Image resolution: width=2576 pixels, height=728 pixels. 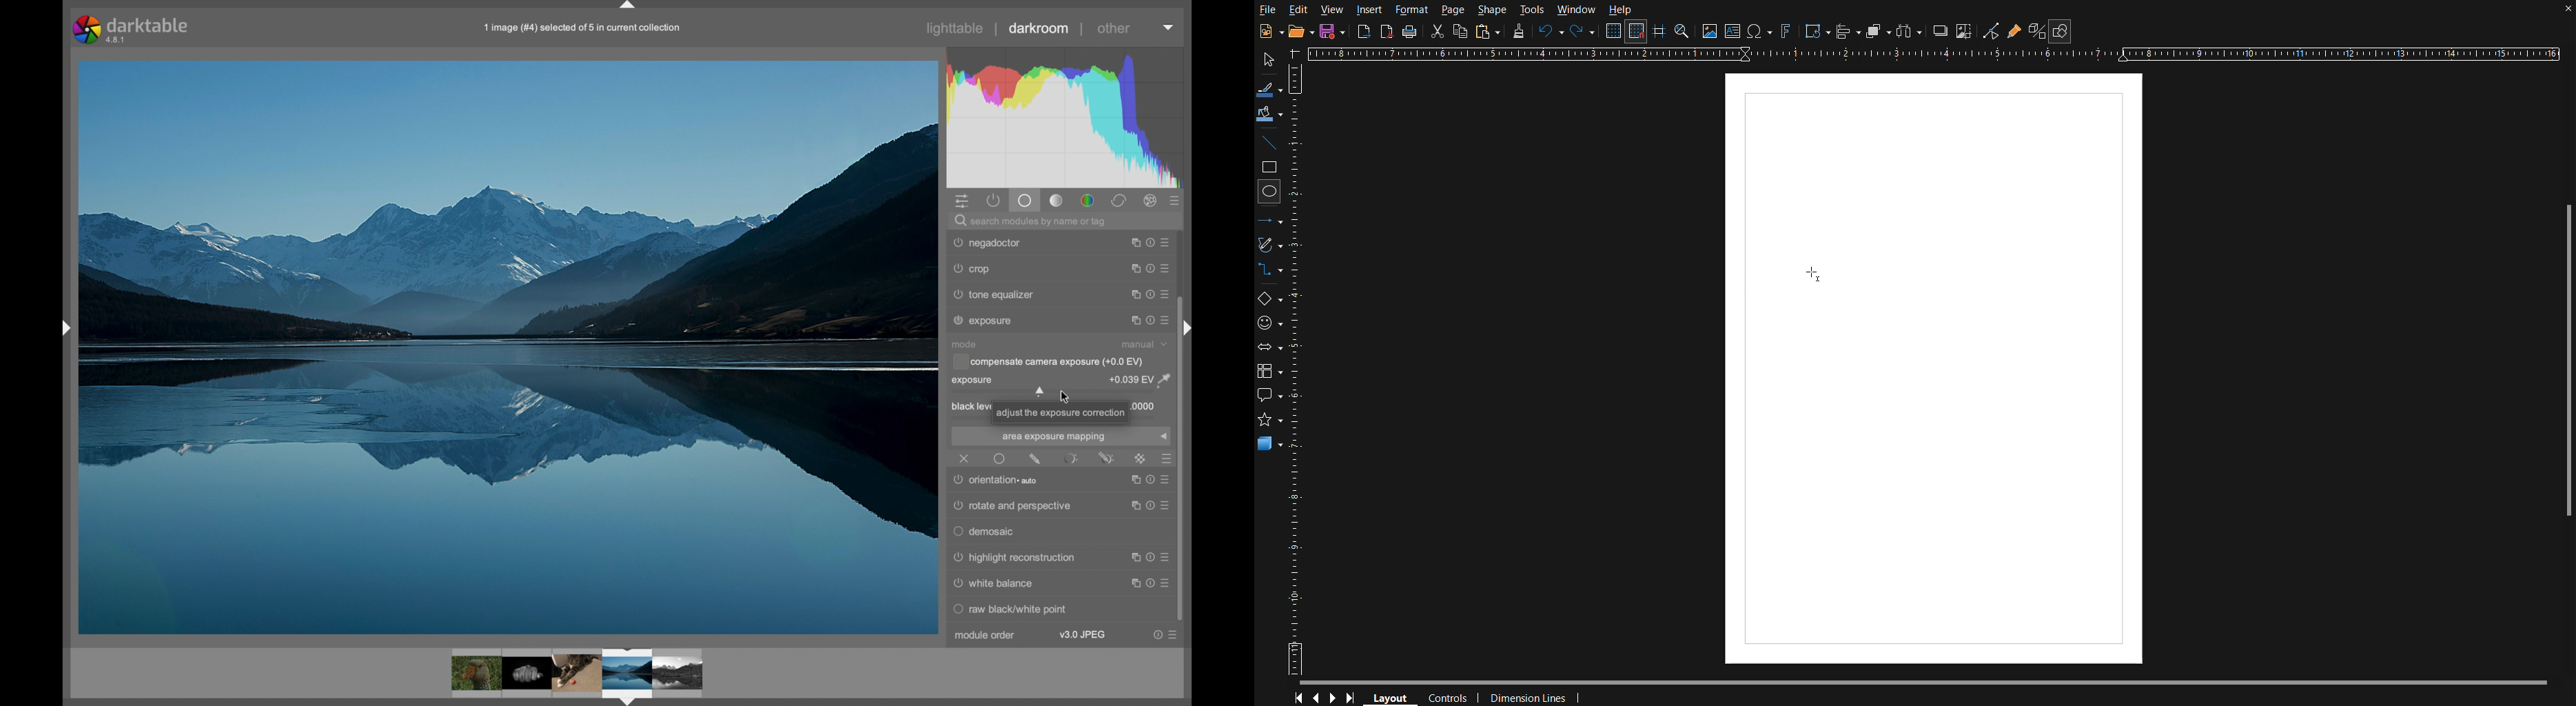 I want to click on menu, so click(x=1149, y=507).